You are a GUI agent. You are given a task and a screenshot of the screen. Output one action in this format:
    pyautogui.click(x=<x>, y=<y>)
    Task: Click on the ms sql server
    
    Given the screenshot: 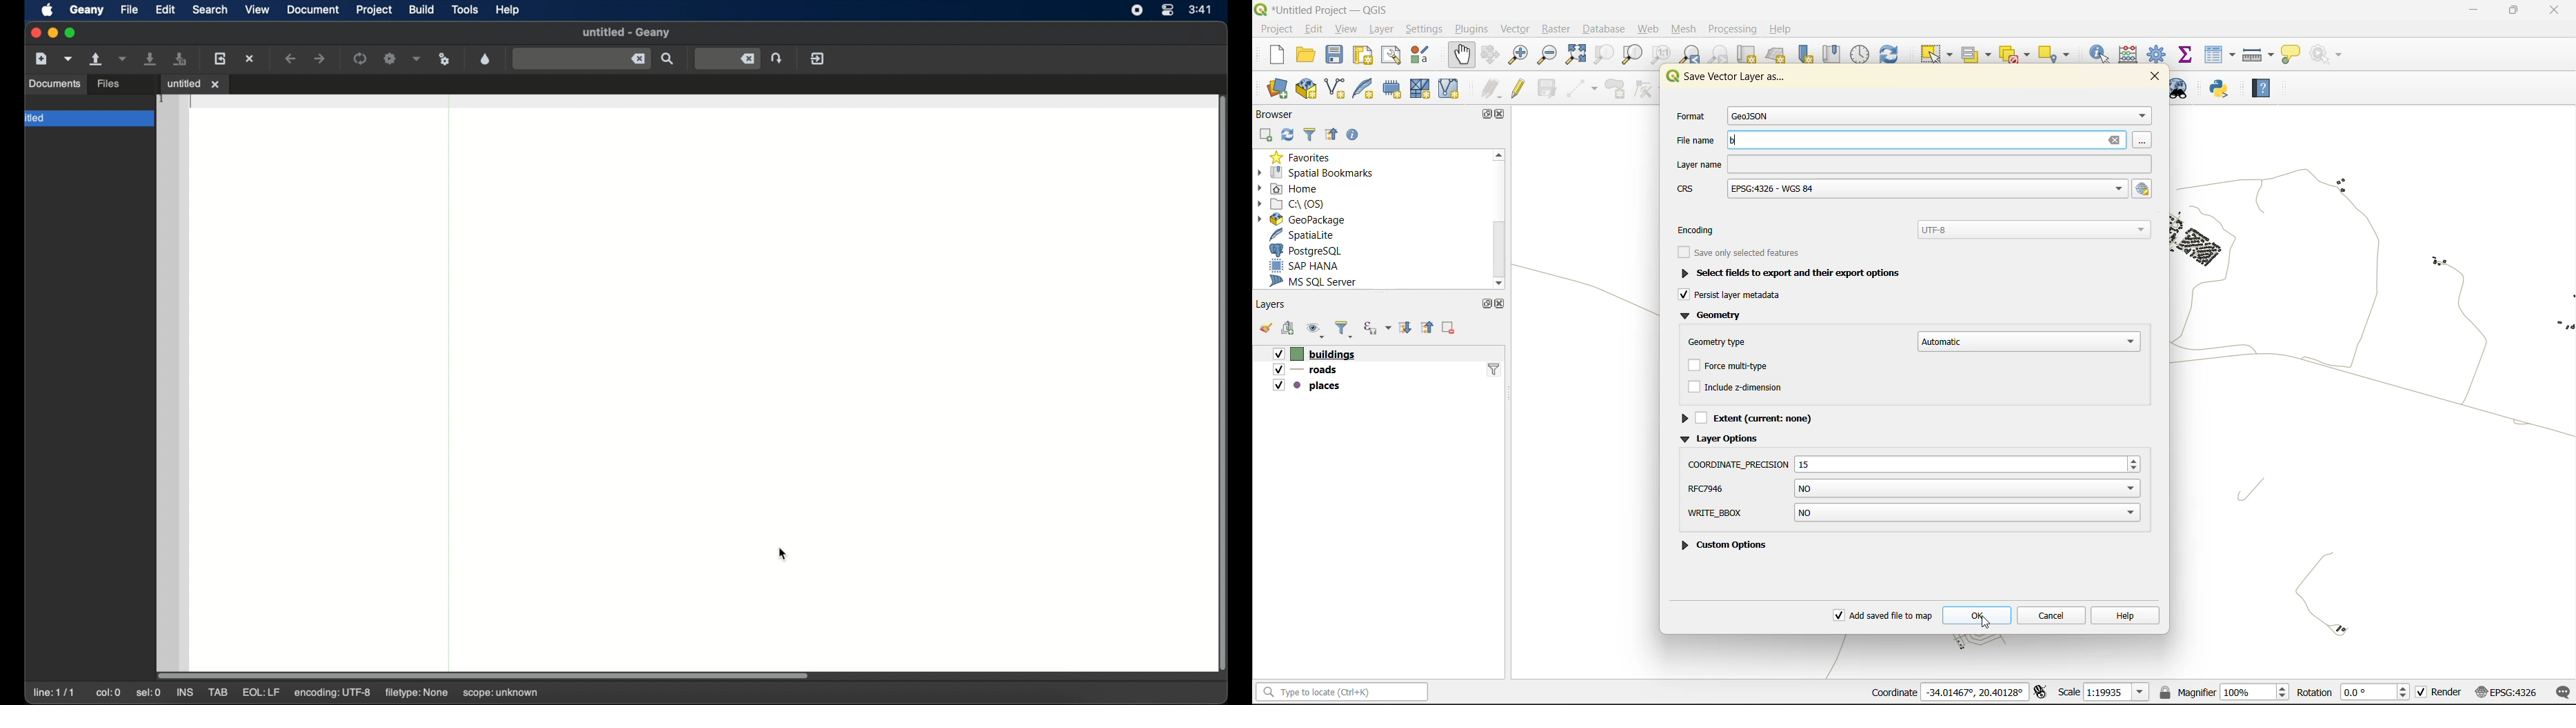 What is the action you would take?
    pyautogui.click(x=1319, y=281)
    